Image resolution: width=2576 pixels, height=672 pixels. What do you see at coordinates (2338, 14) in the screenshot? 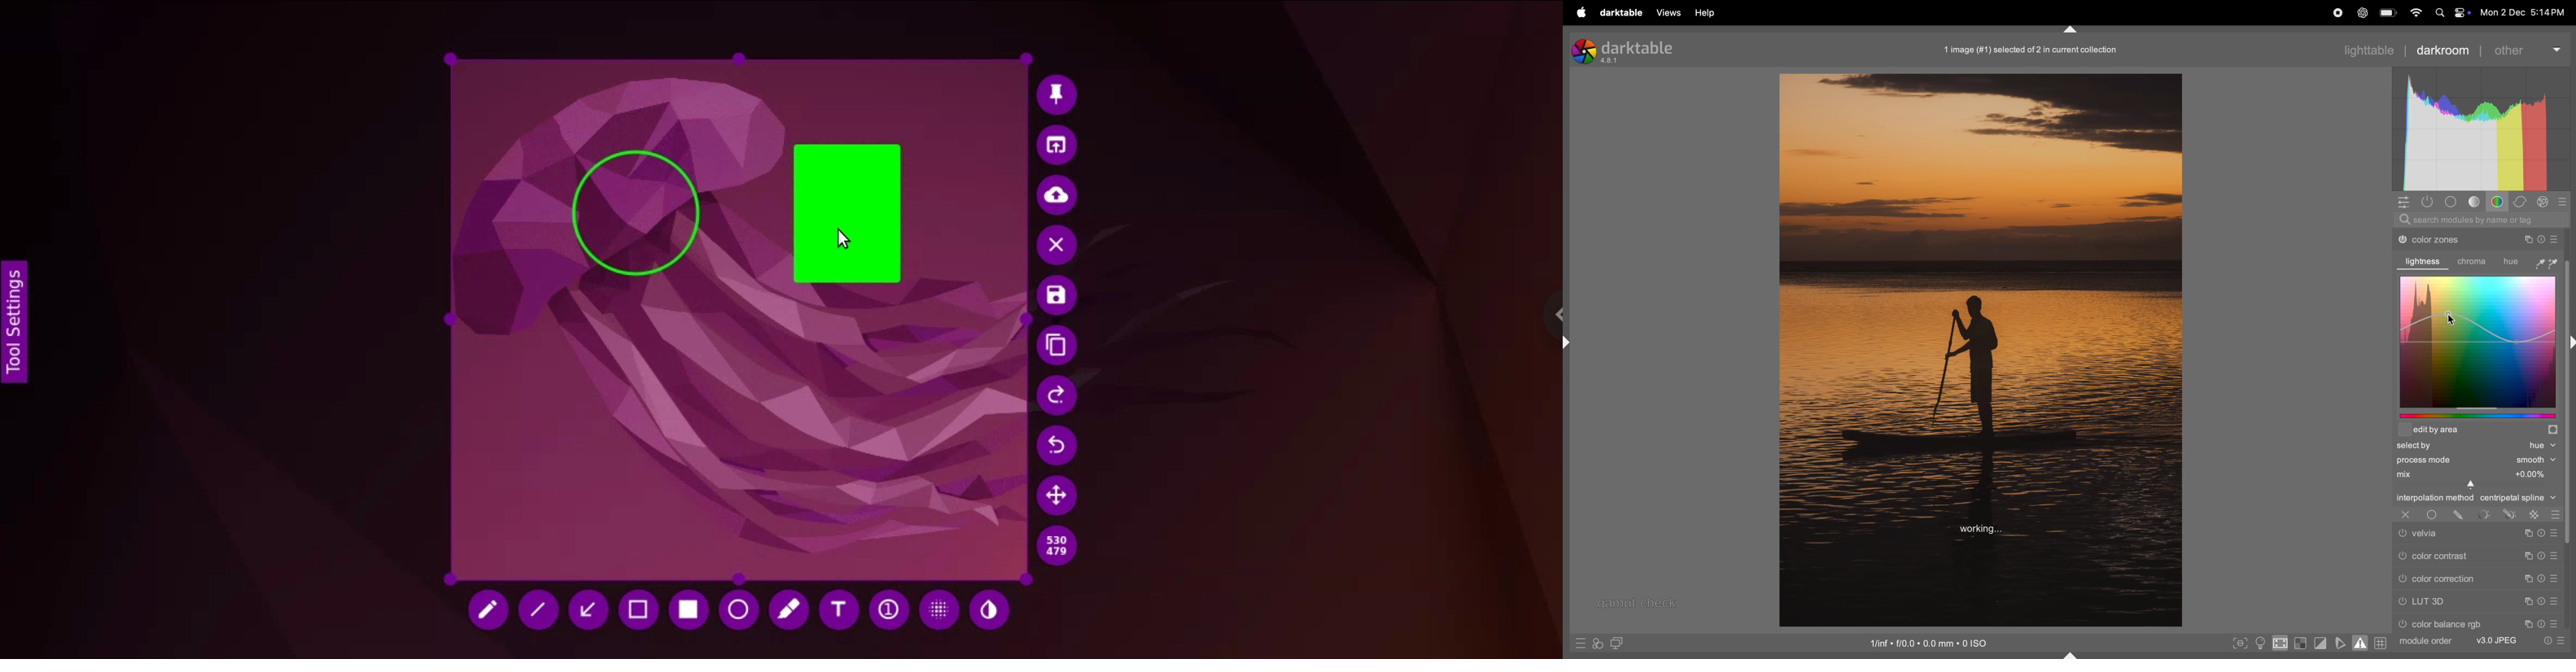
I see `record` at bounding box center [2338, 14].